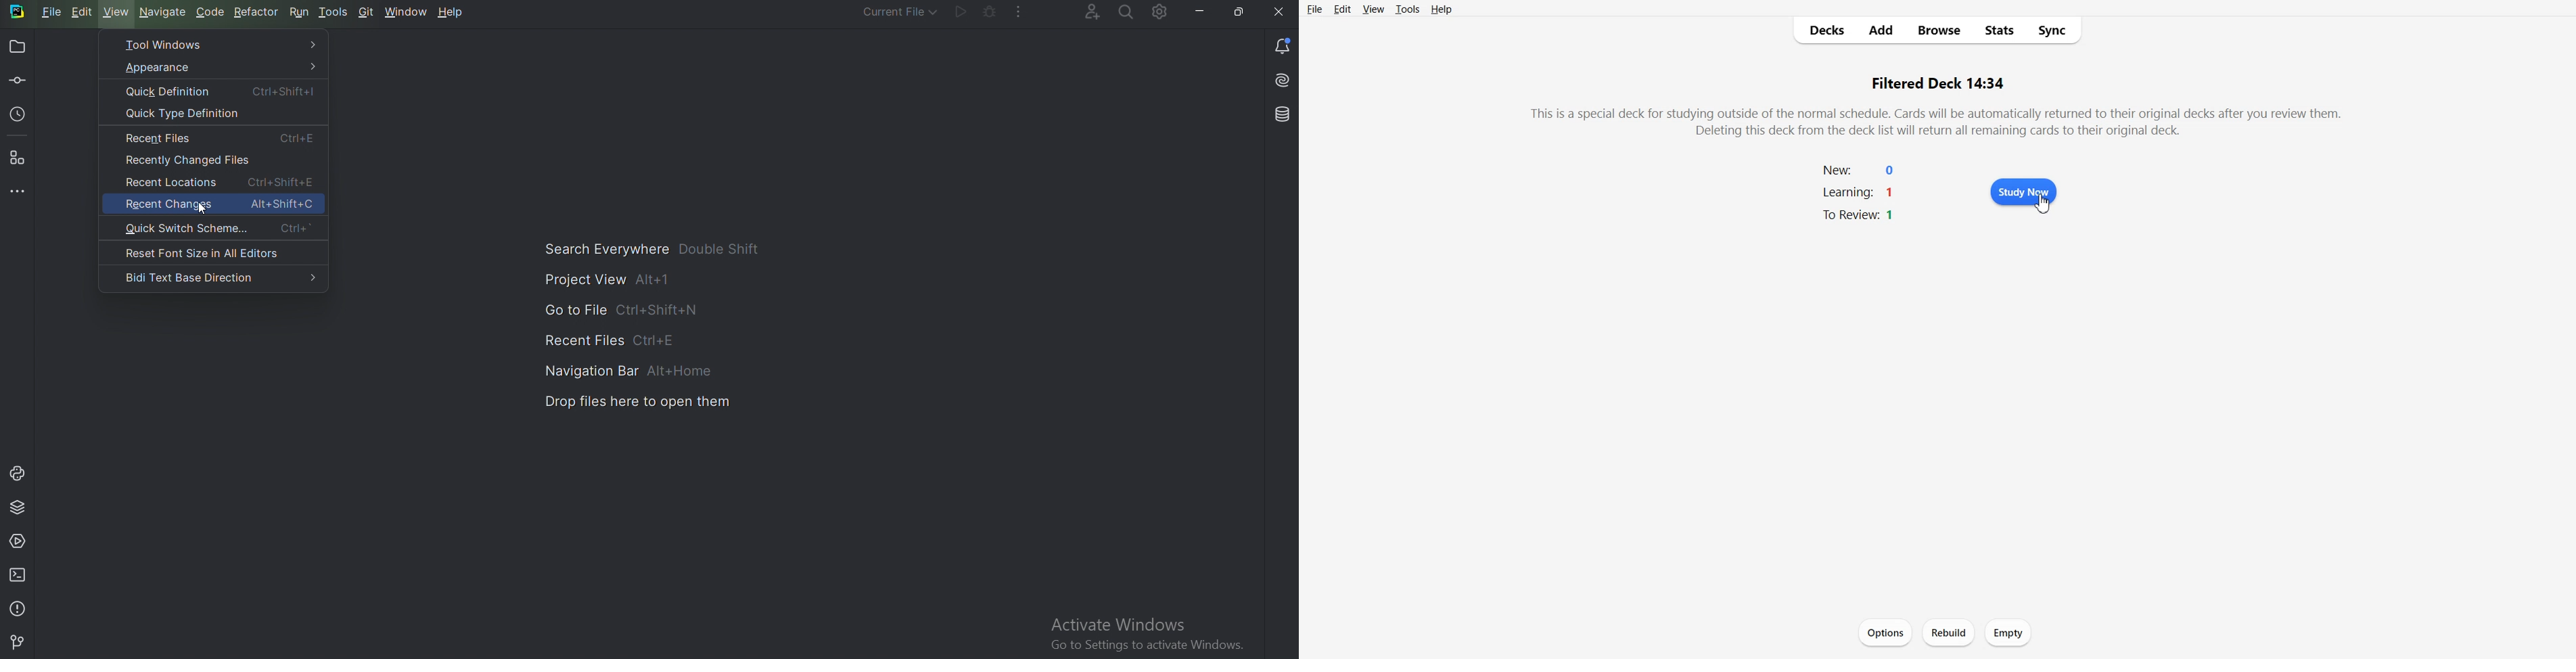 The width and height of the screenshot is (2576, 672). Describe the element at coordinates (1276, 80) in the screenshot. I see `Install AI assistant` at that location.